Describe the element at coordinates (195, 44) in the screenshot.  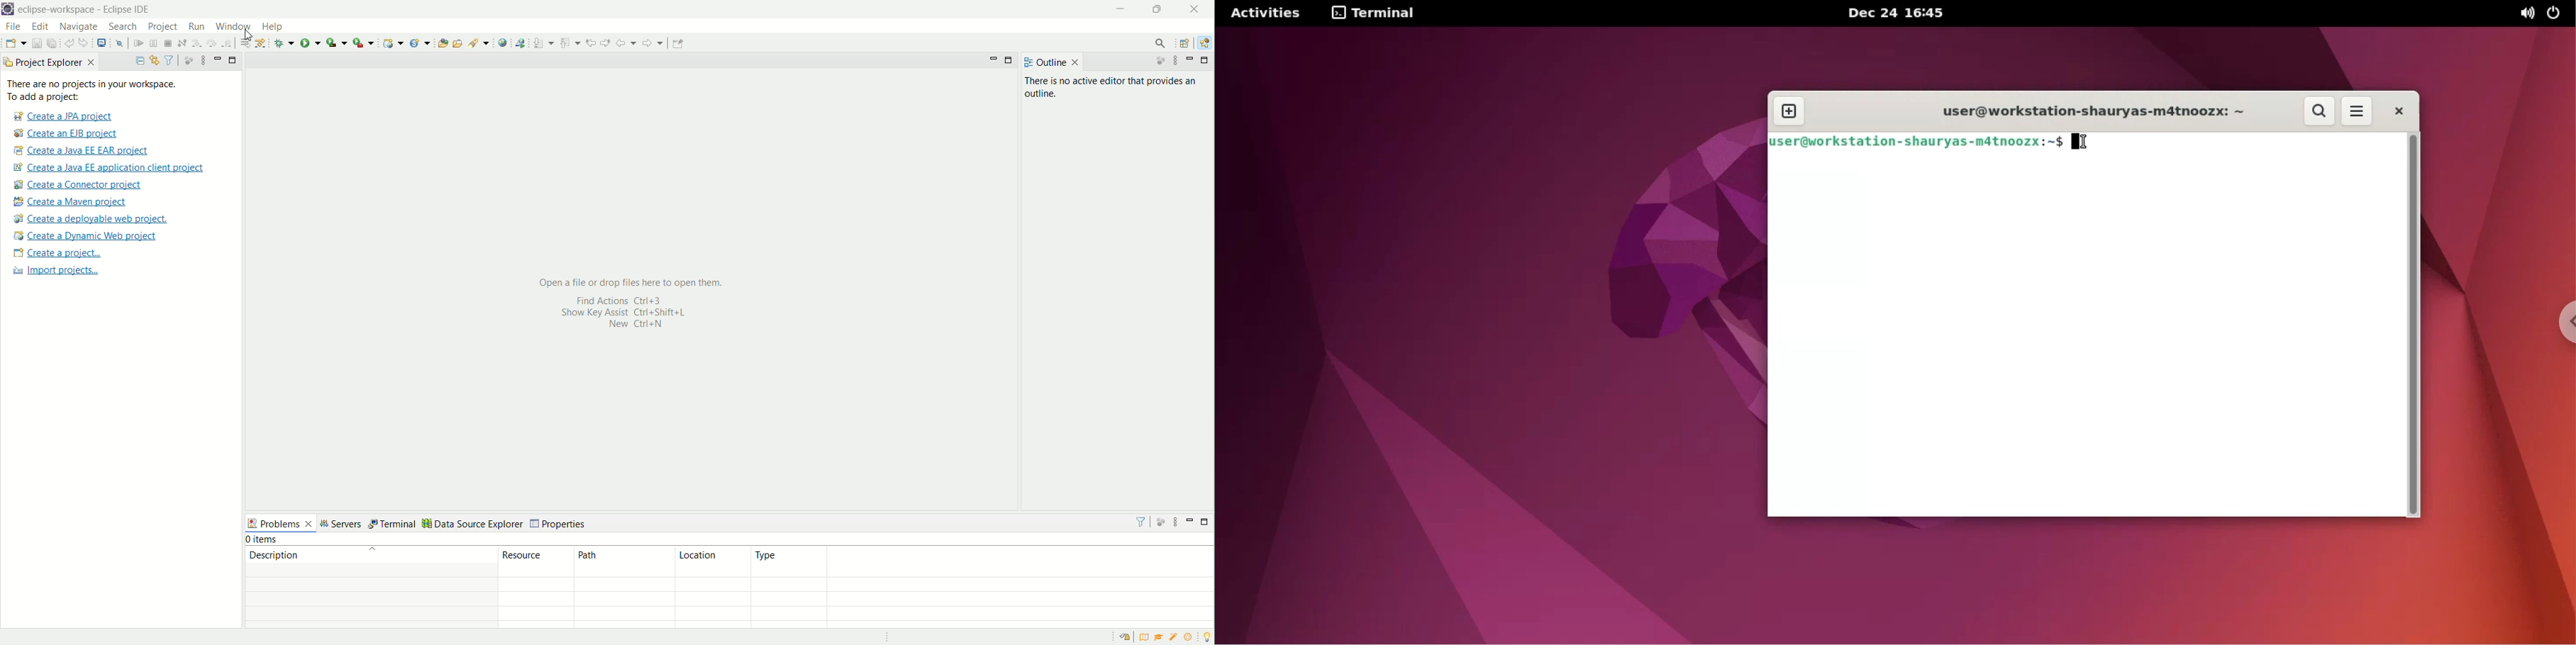
I see `step into` at that location.